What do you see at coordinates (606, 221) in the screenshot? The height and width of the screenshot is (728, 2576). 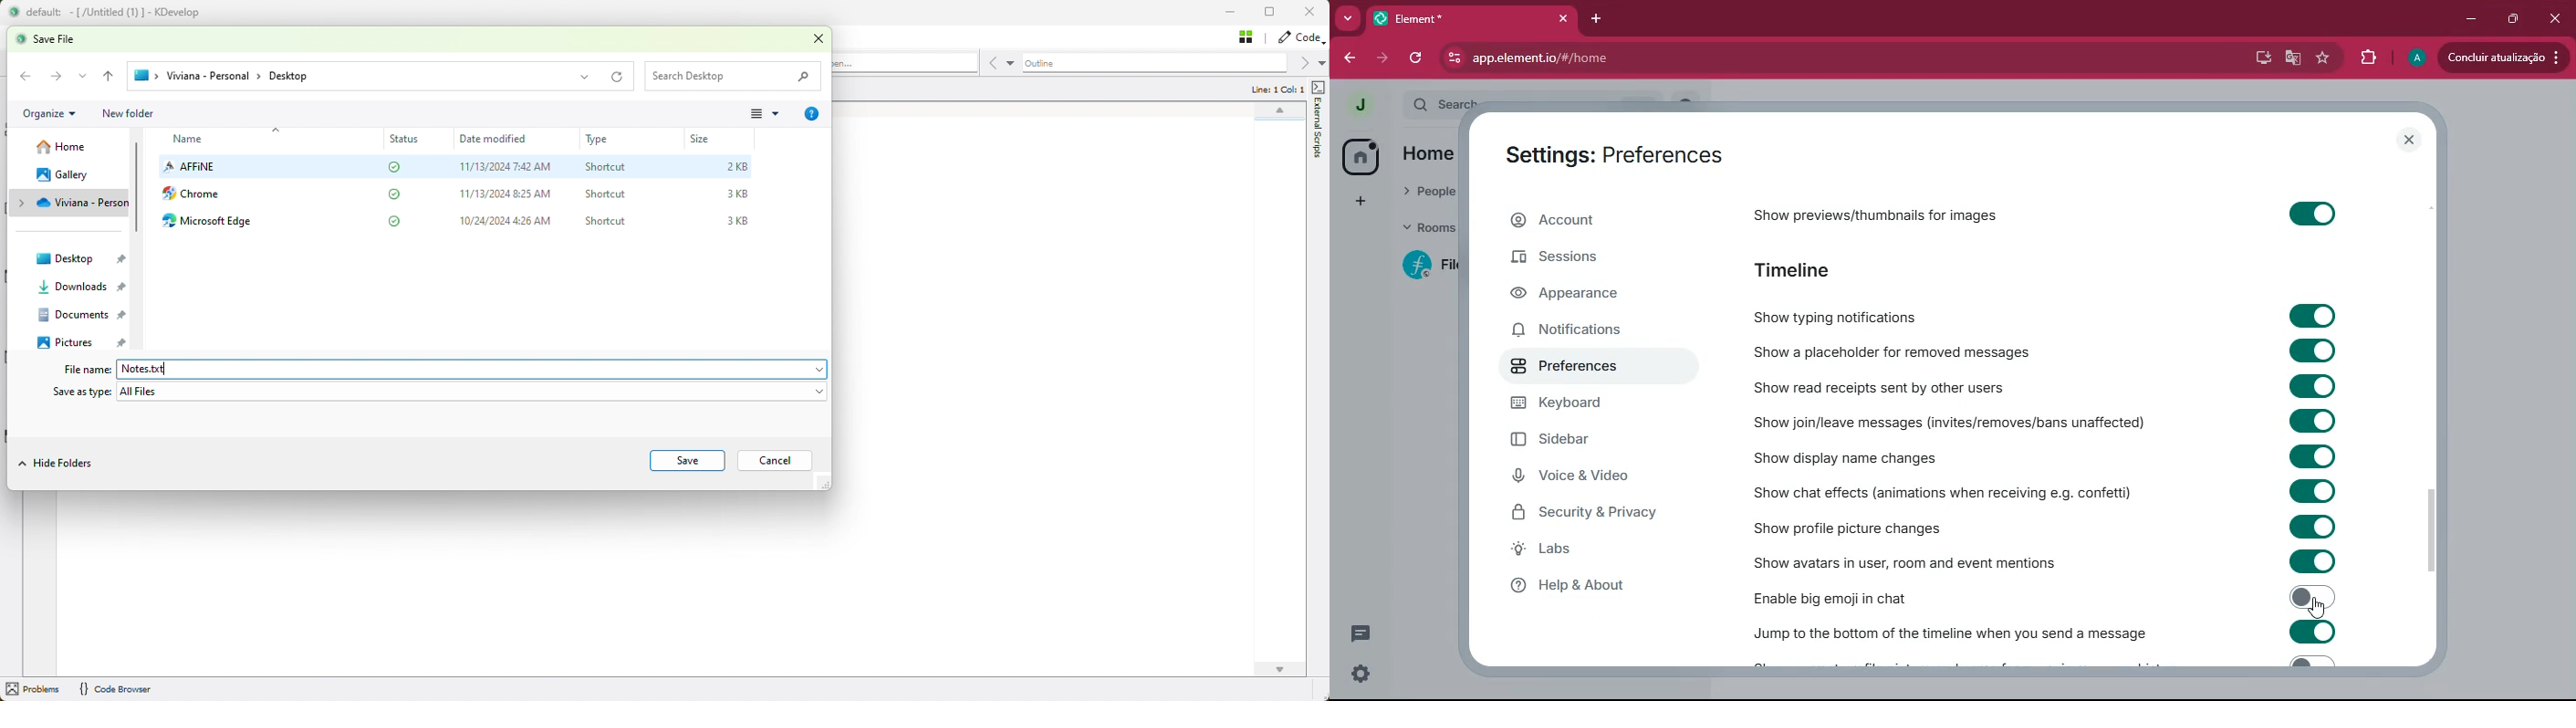 I see `shortcut` at bounding box center [606, 221].